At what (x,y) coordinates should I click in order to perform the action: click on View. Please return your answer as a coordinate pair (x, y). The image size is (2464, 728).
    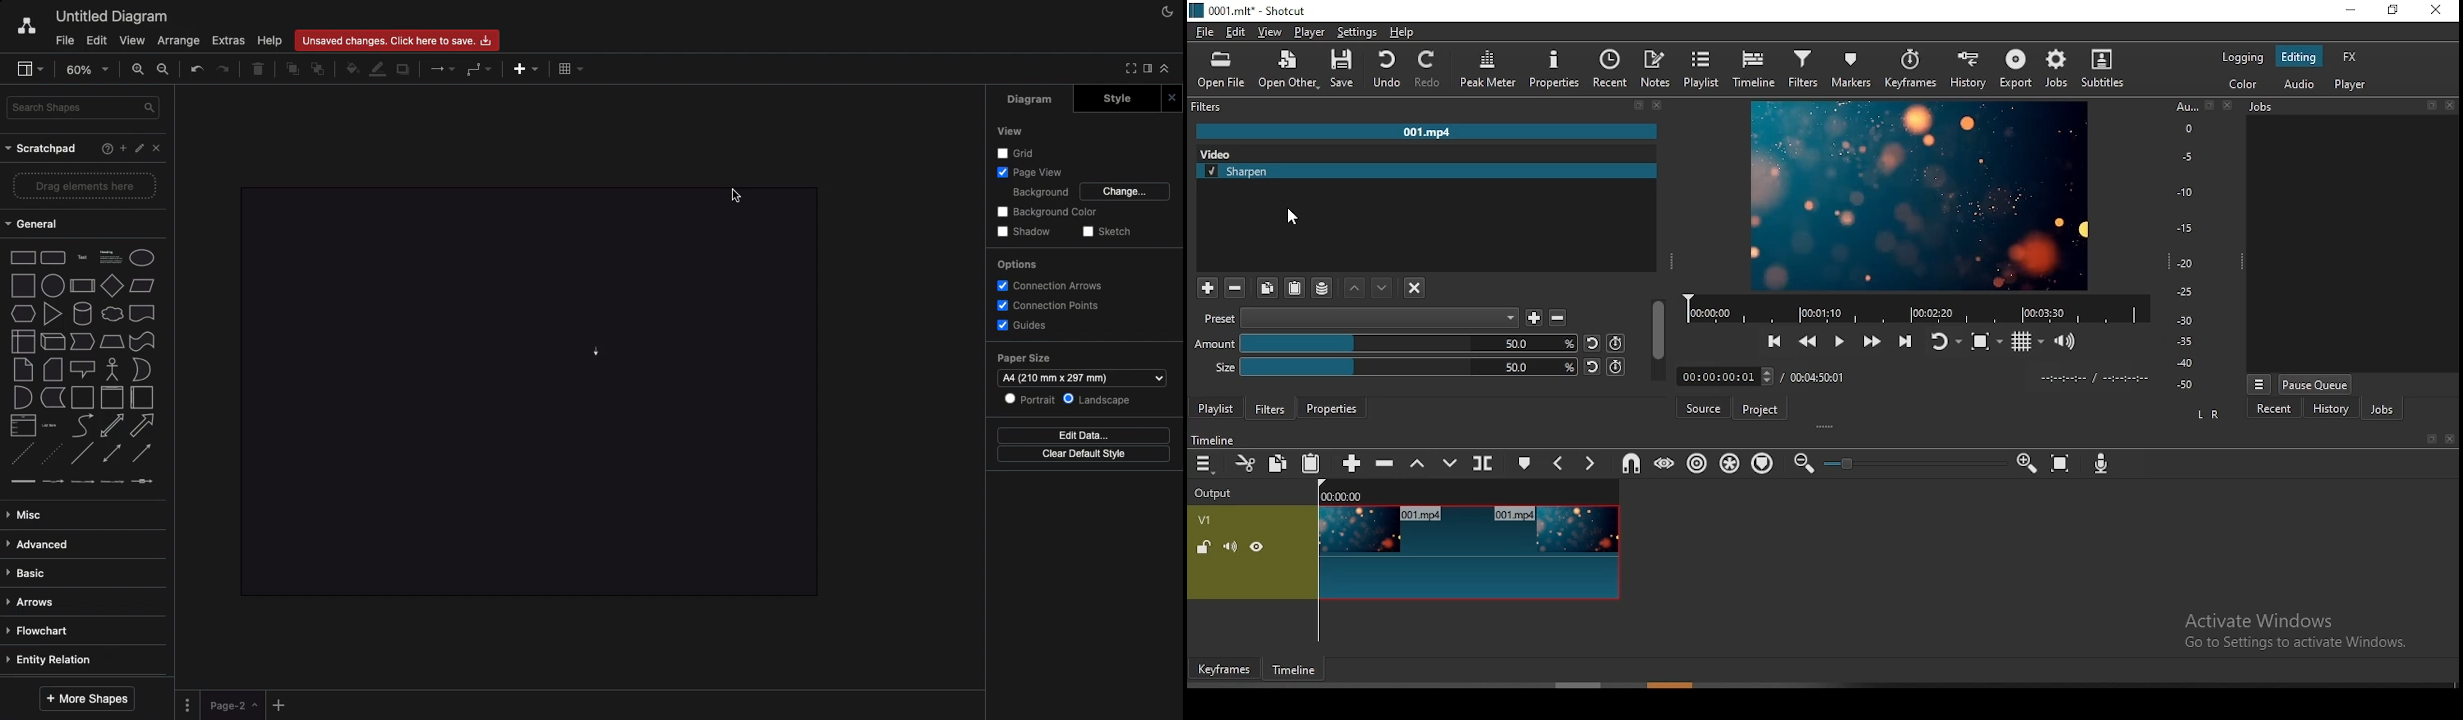
    Looking at the image, I should click on (132, 39).